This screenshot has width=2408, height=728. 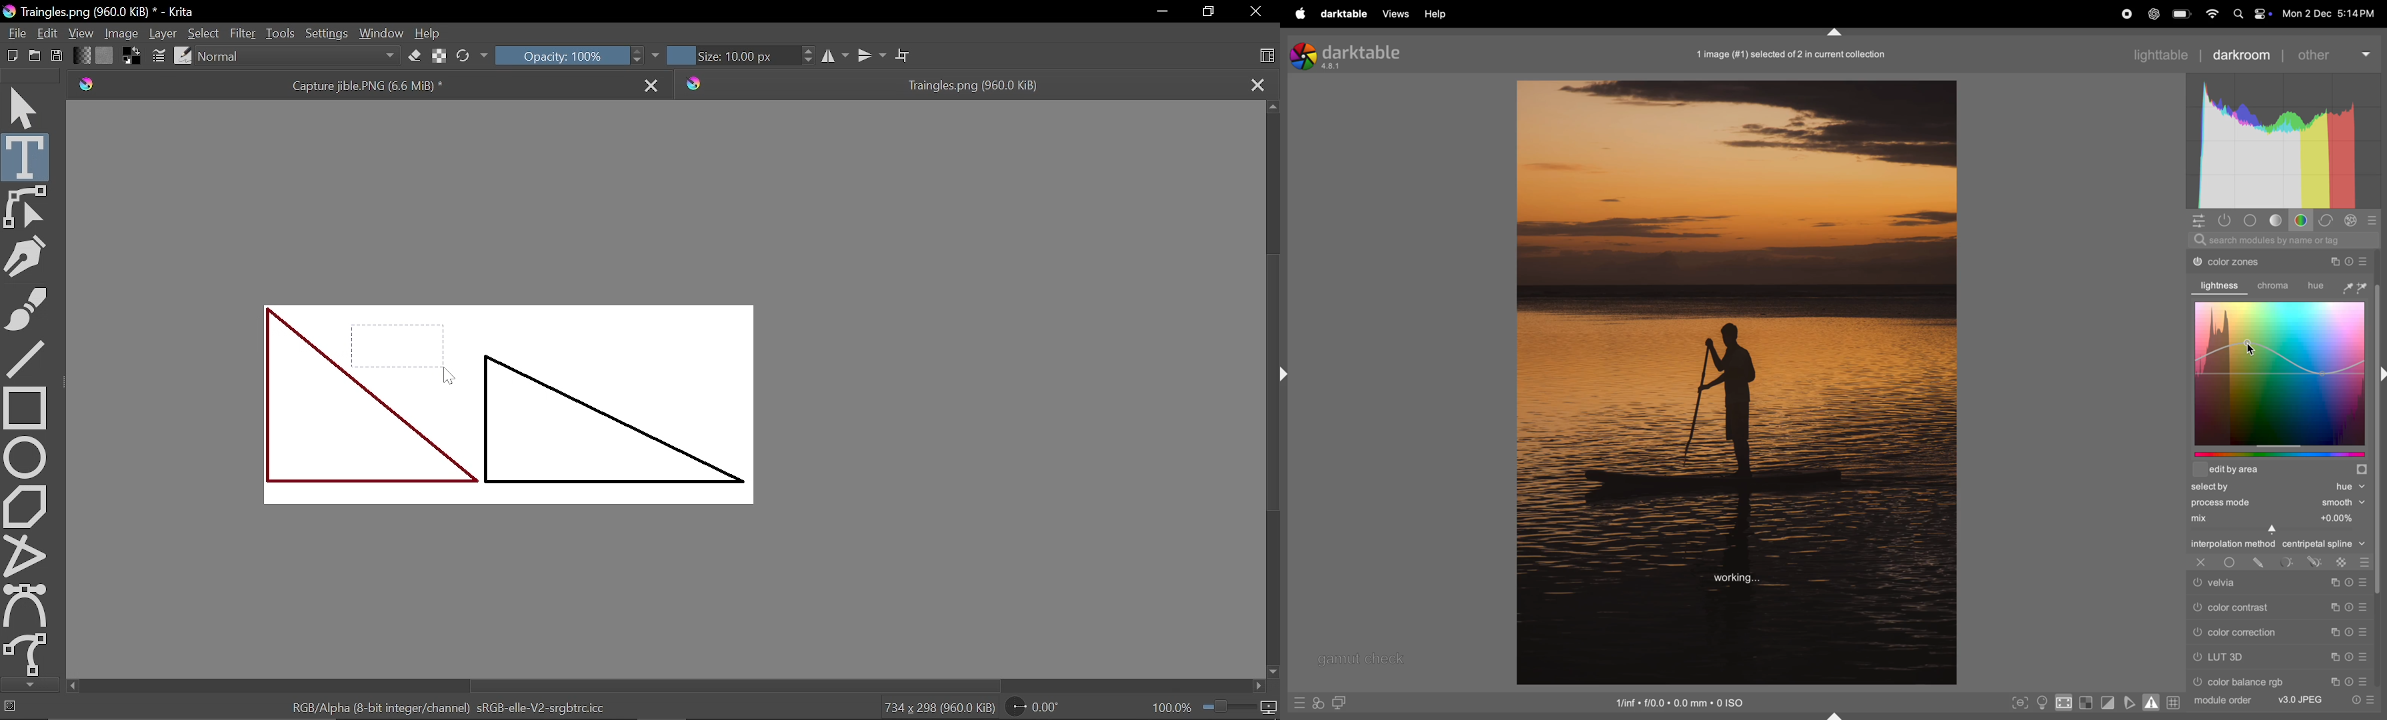 I want to click on battery, so click(x=2182, y=12).